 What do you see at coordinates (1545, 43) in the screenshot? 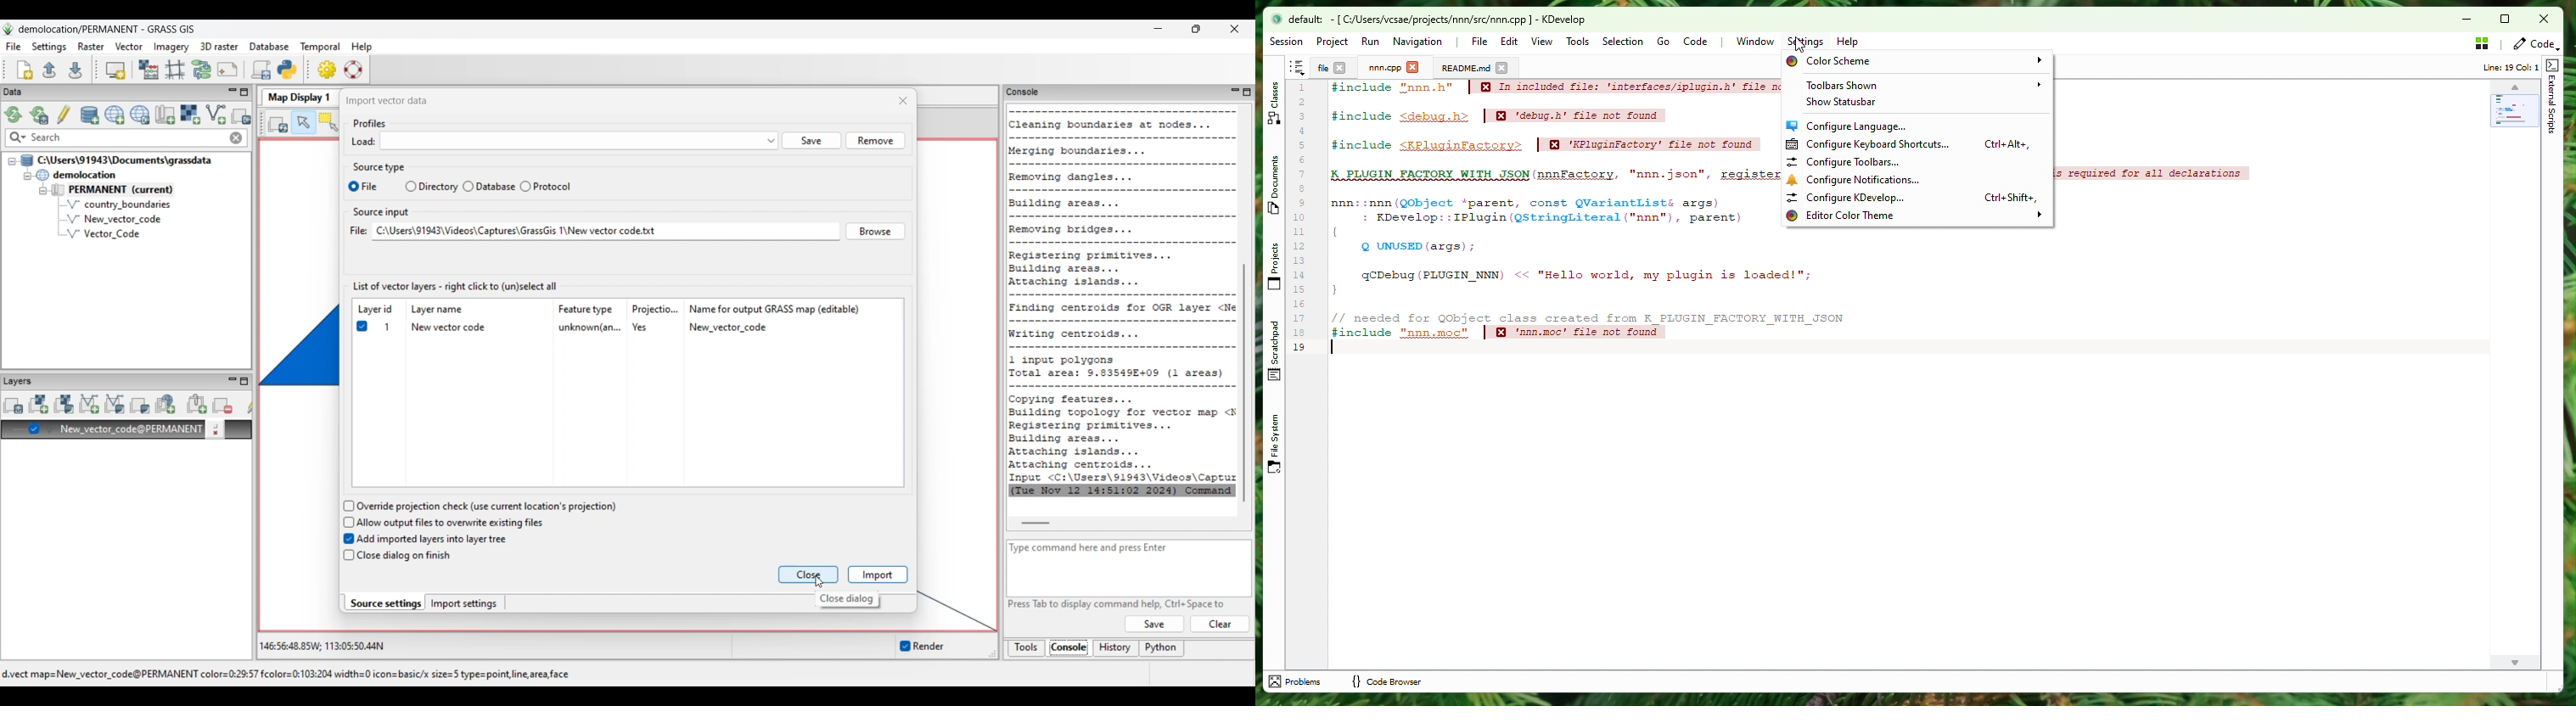
I see `View` at bounding box center [1545, 43].